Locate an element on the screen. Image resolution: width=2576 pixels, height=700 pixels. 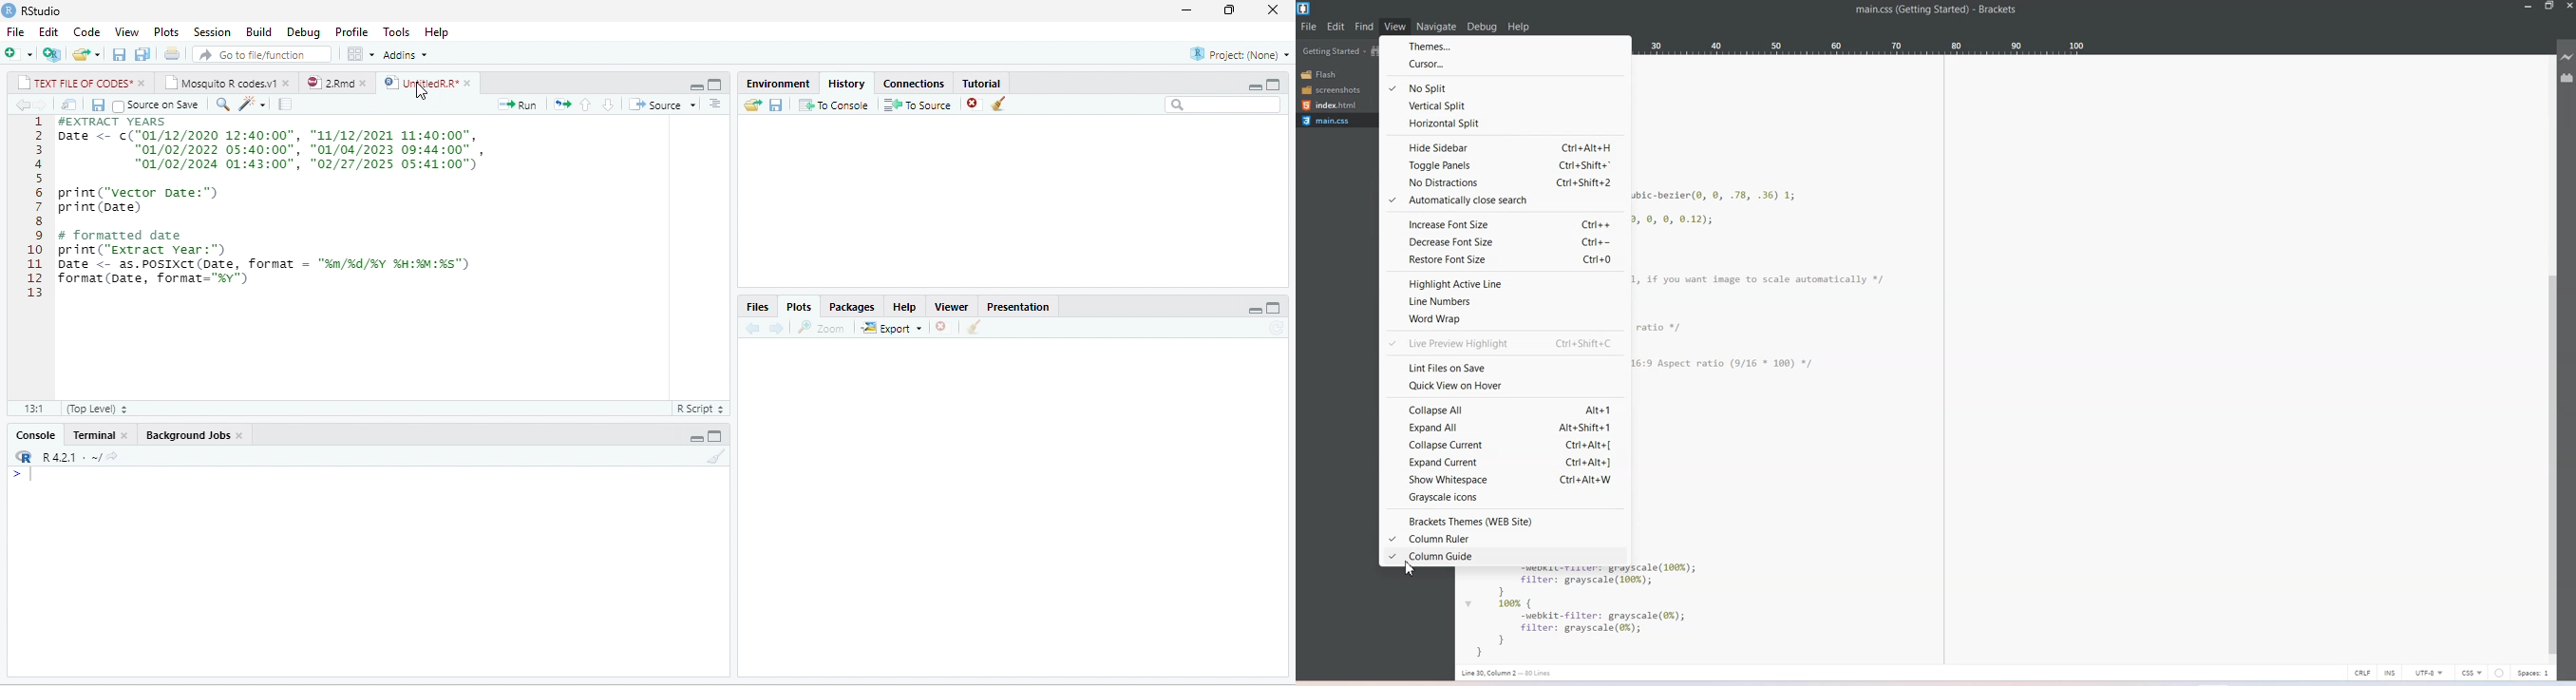
Column guide is located at coordinates (1944, 361).